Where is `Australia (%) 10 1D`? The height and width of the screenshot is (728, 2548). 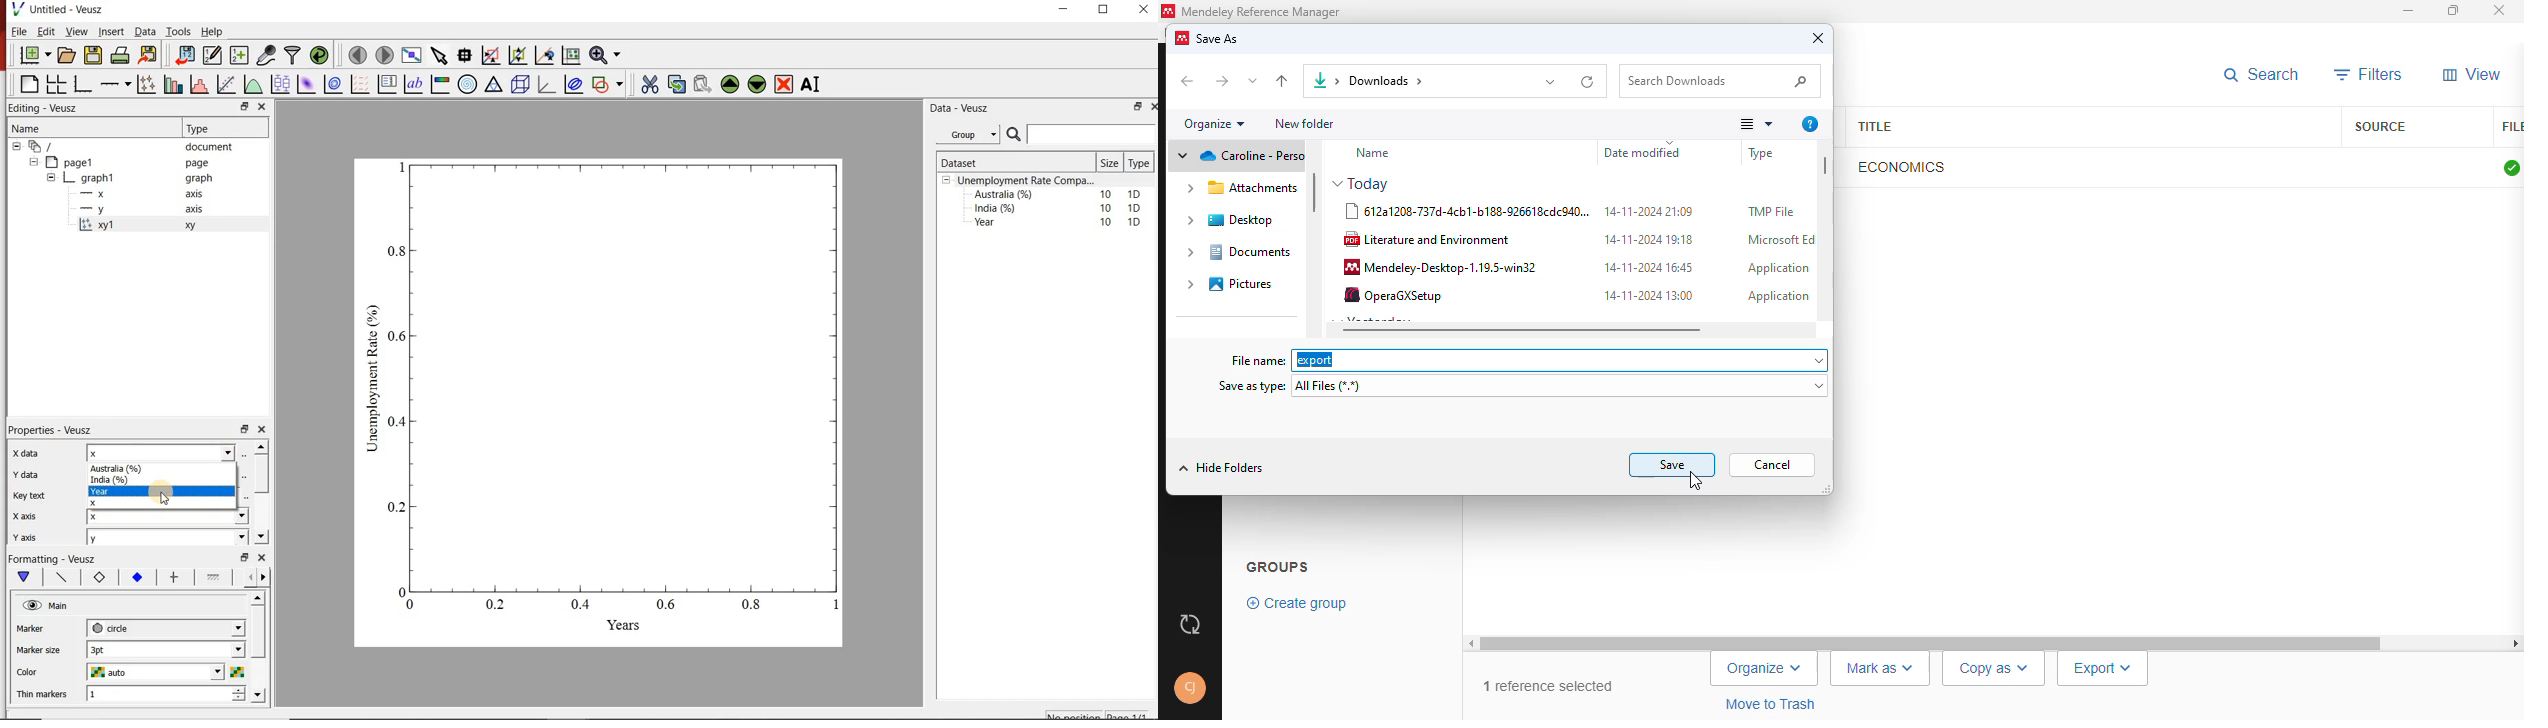 Australia (%) 10 1D is located at coordinates (1059, 194).